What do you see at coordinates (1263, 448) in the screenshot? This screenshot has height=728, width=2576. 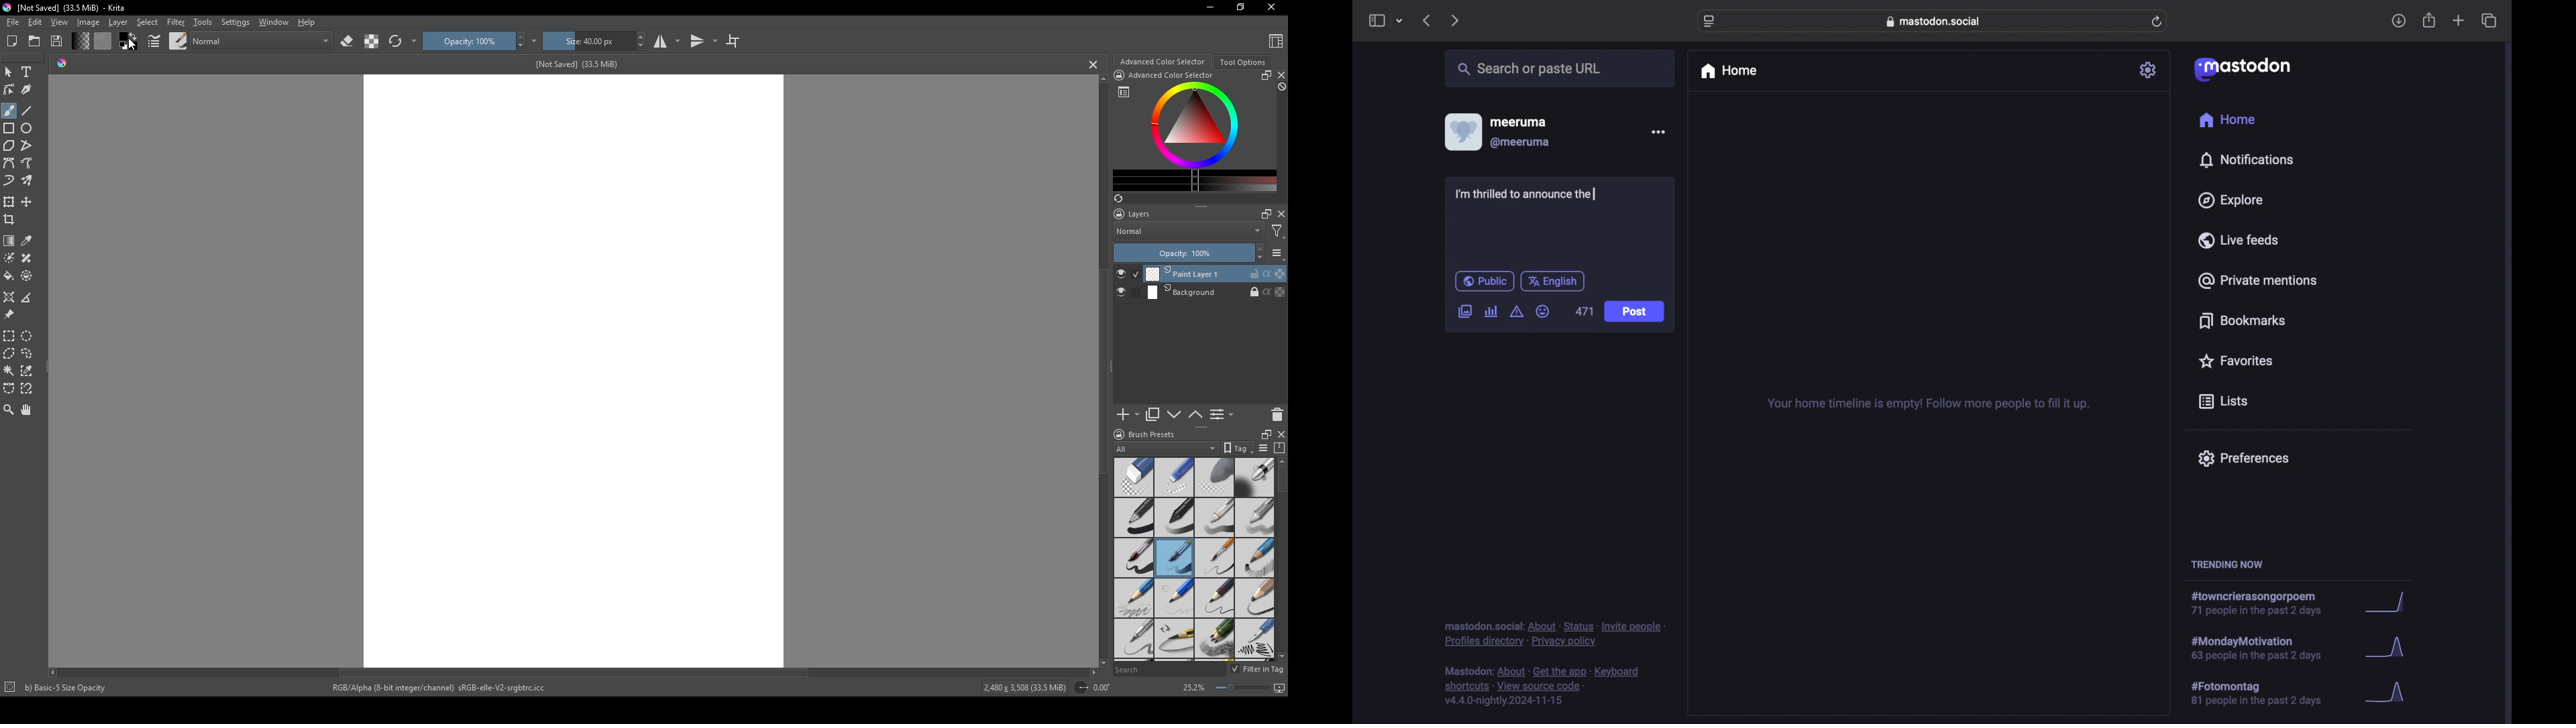 I see `list` at bounding box center [1263, 448].